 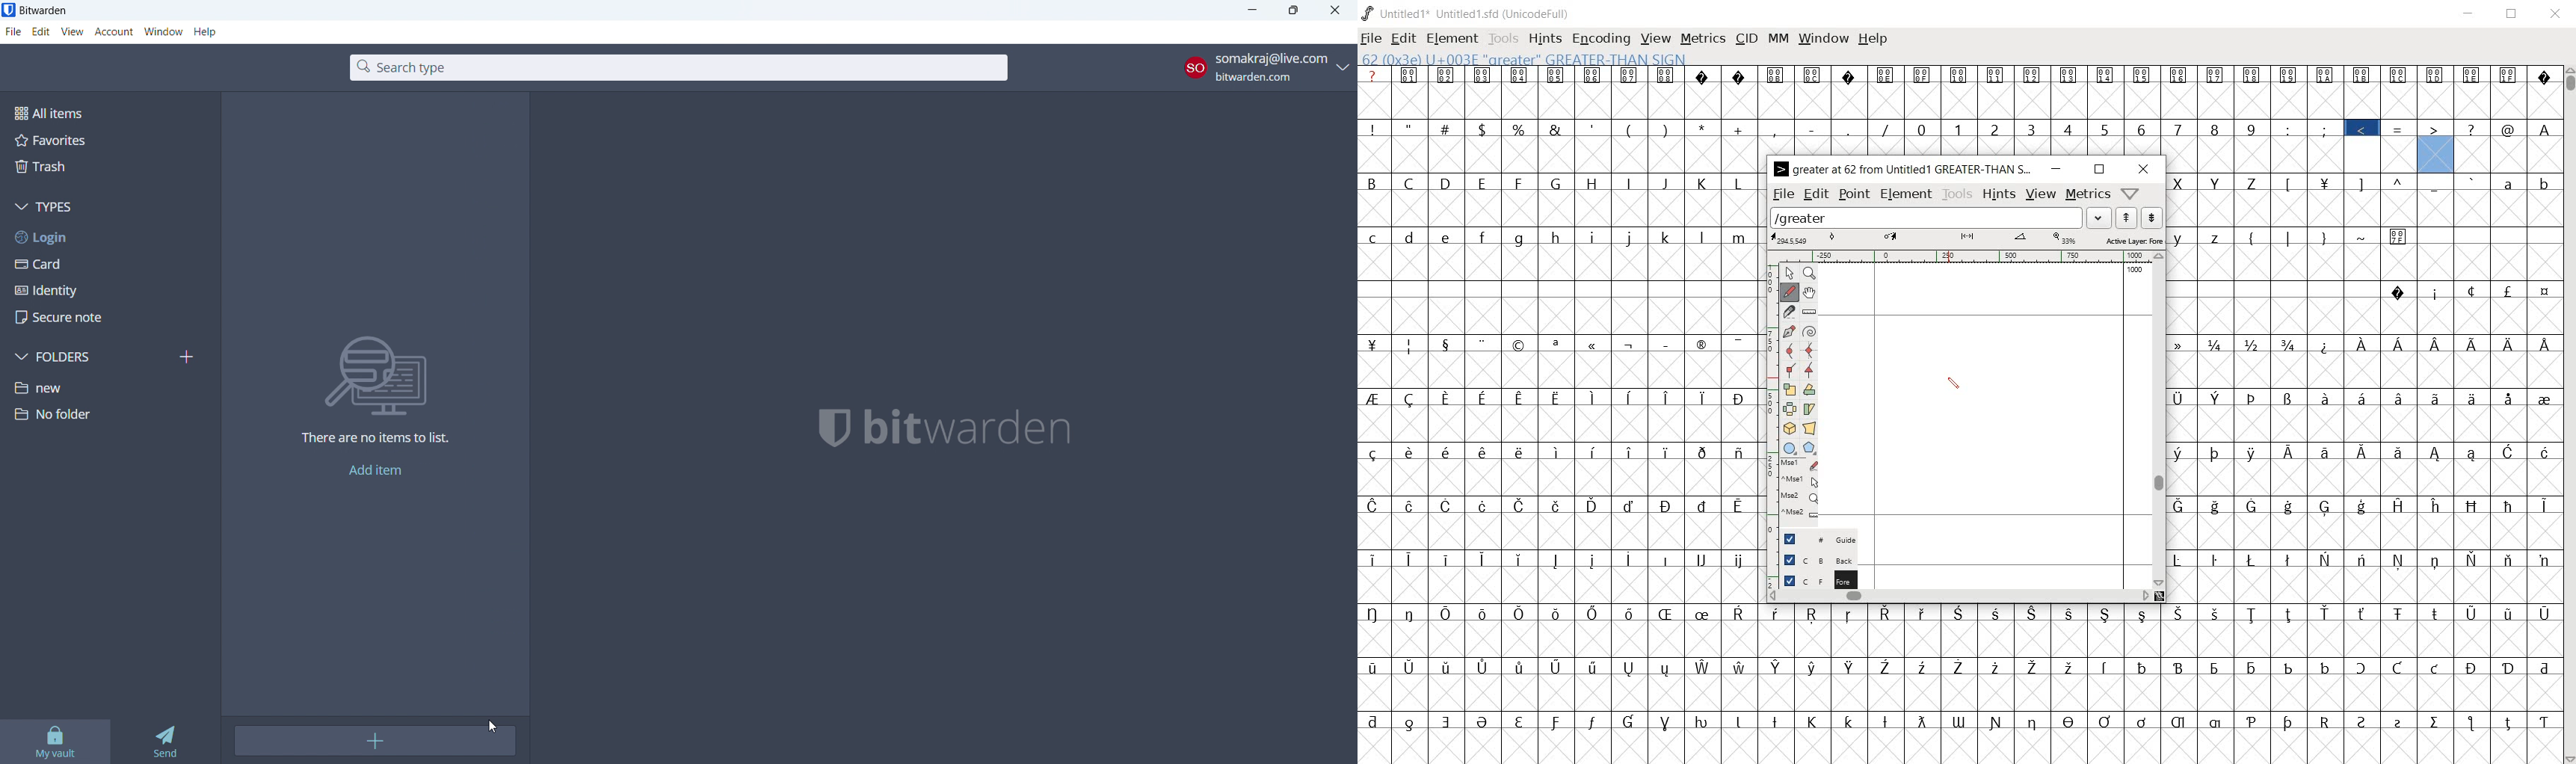 What do you see at coordinates (1788, 389) in the screenshot?
I see `scale the selection` at bounding box center [1788, 389].